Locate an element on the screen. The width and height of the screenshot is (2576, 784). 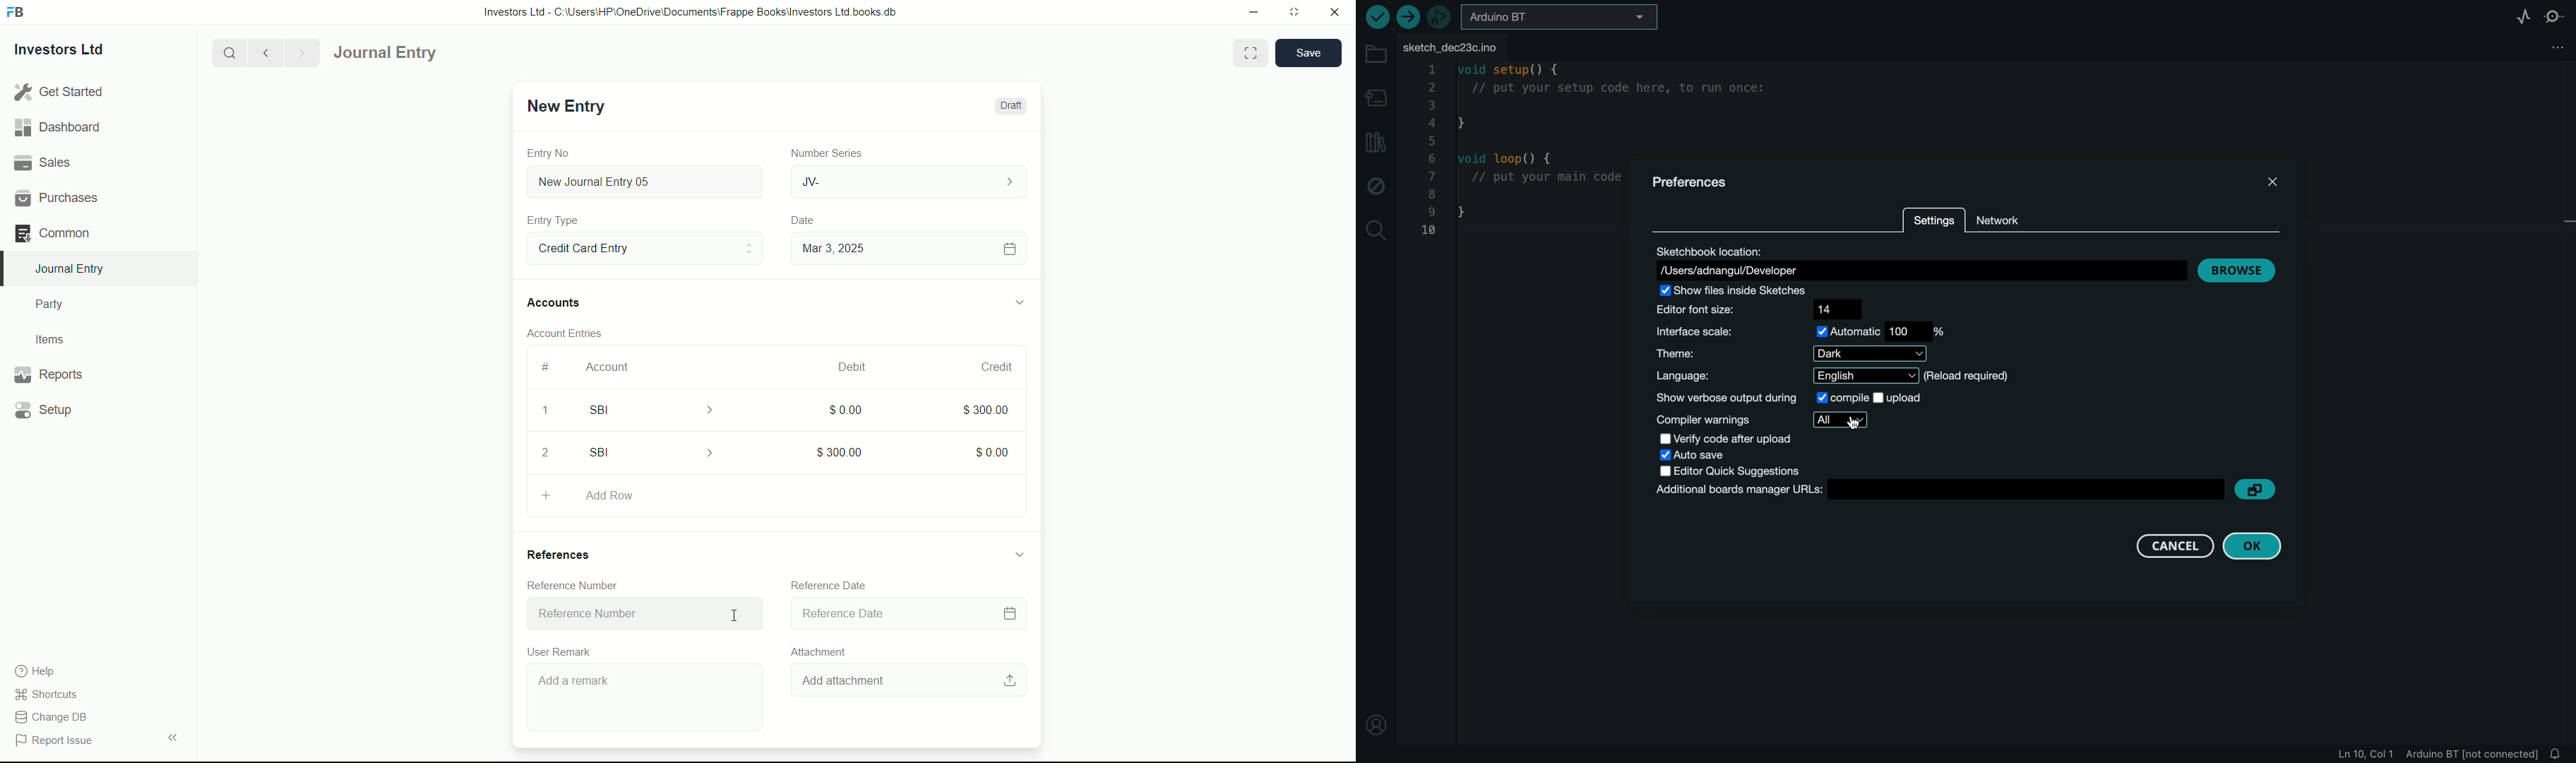
FrappeBooks logo is located at coordinates (16, 13).